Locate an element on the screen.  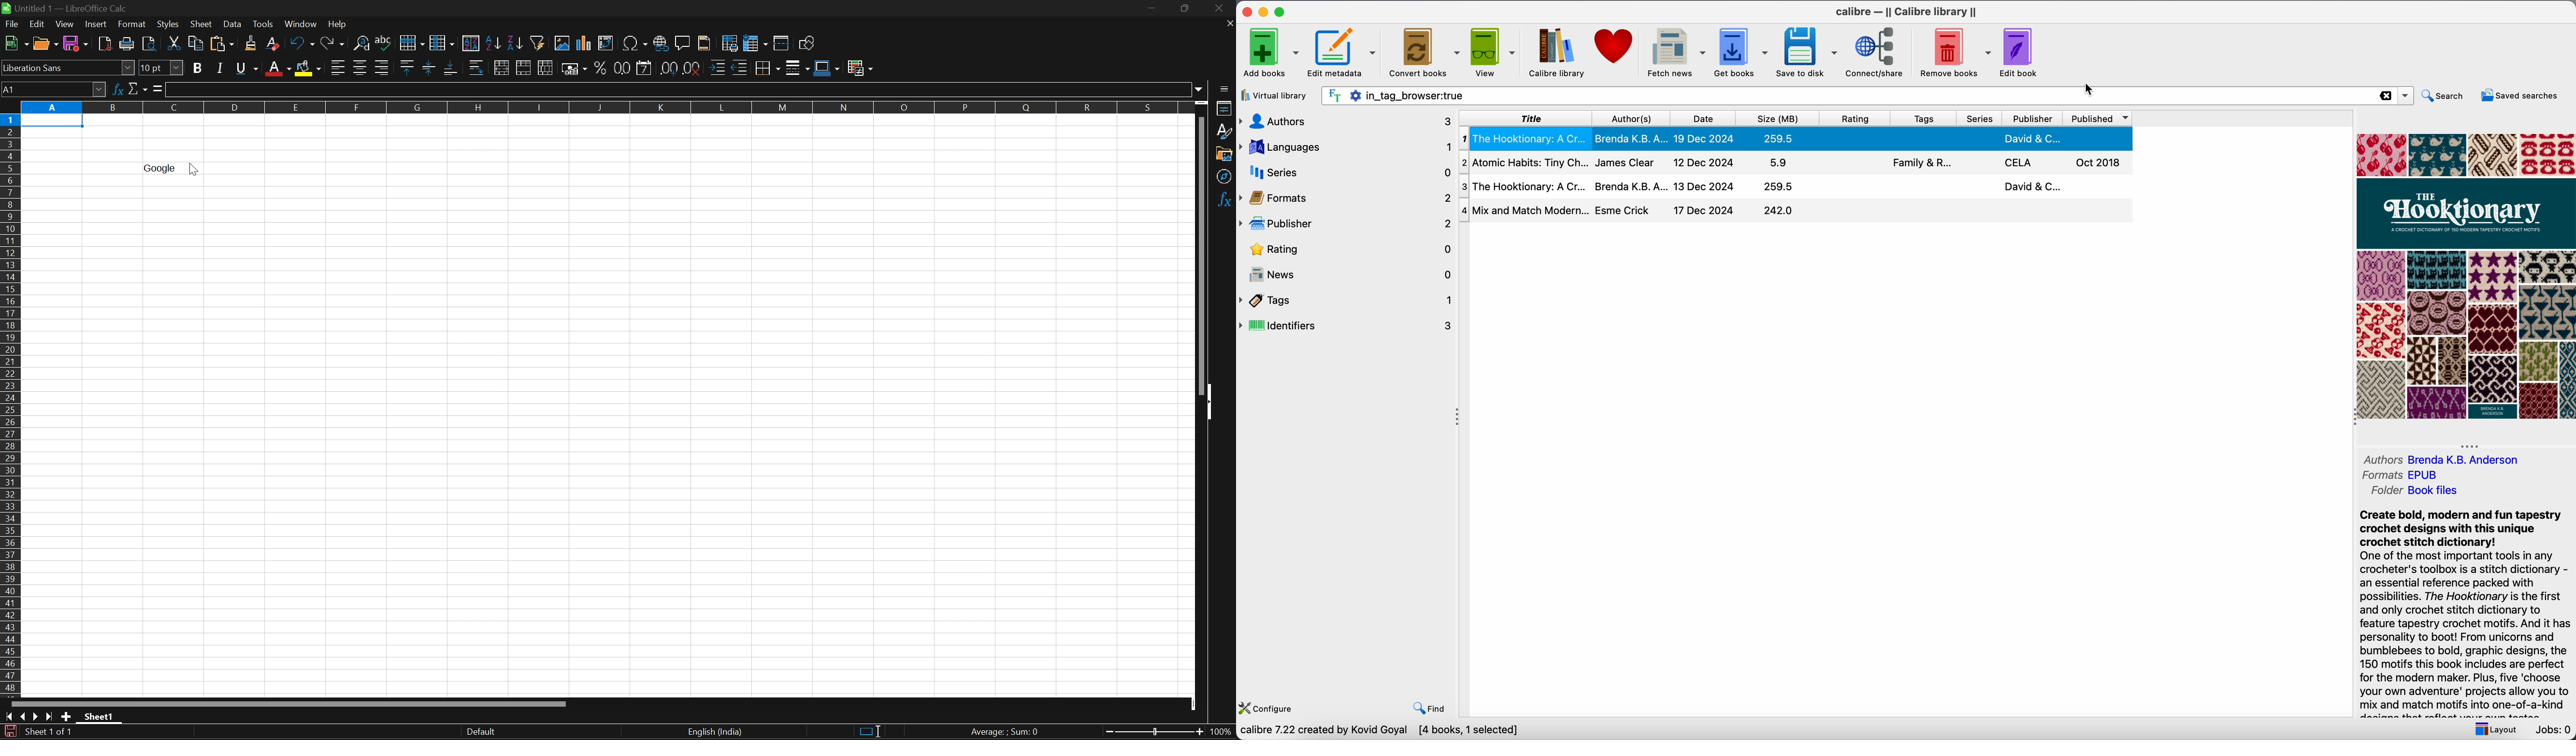
Merge cells is located at coordinates (525, 68).